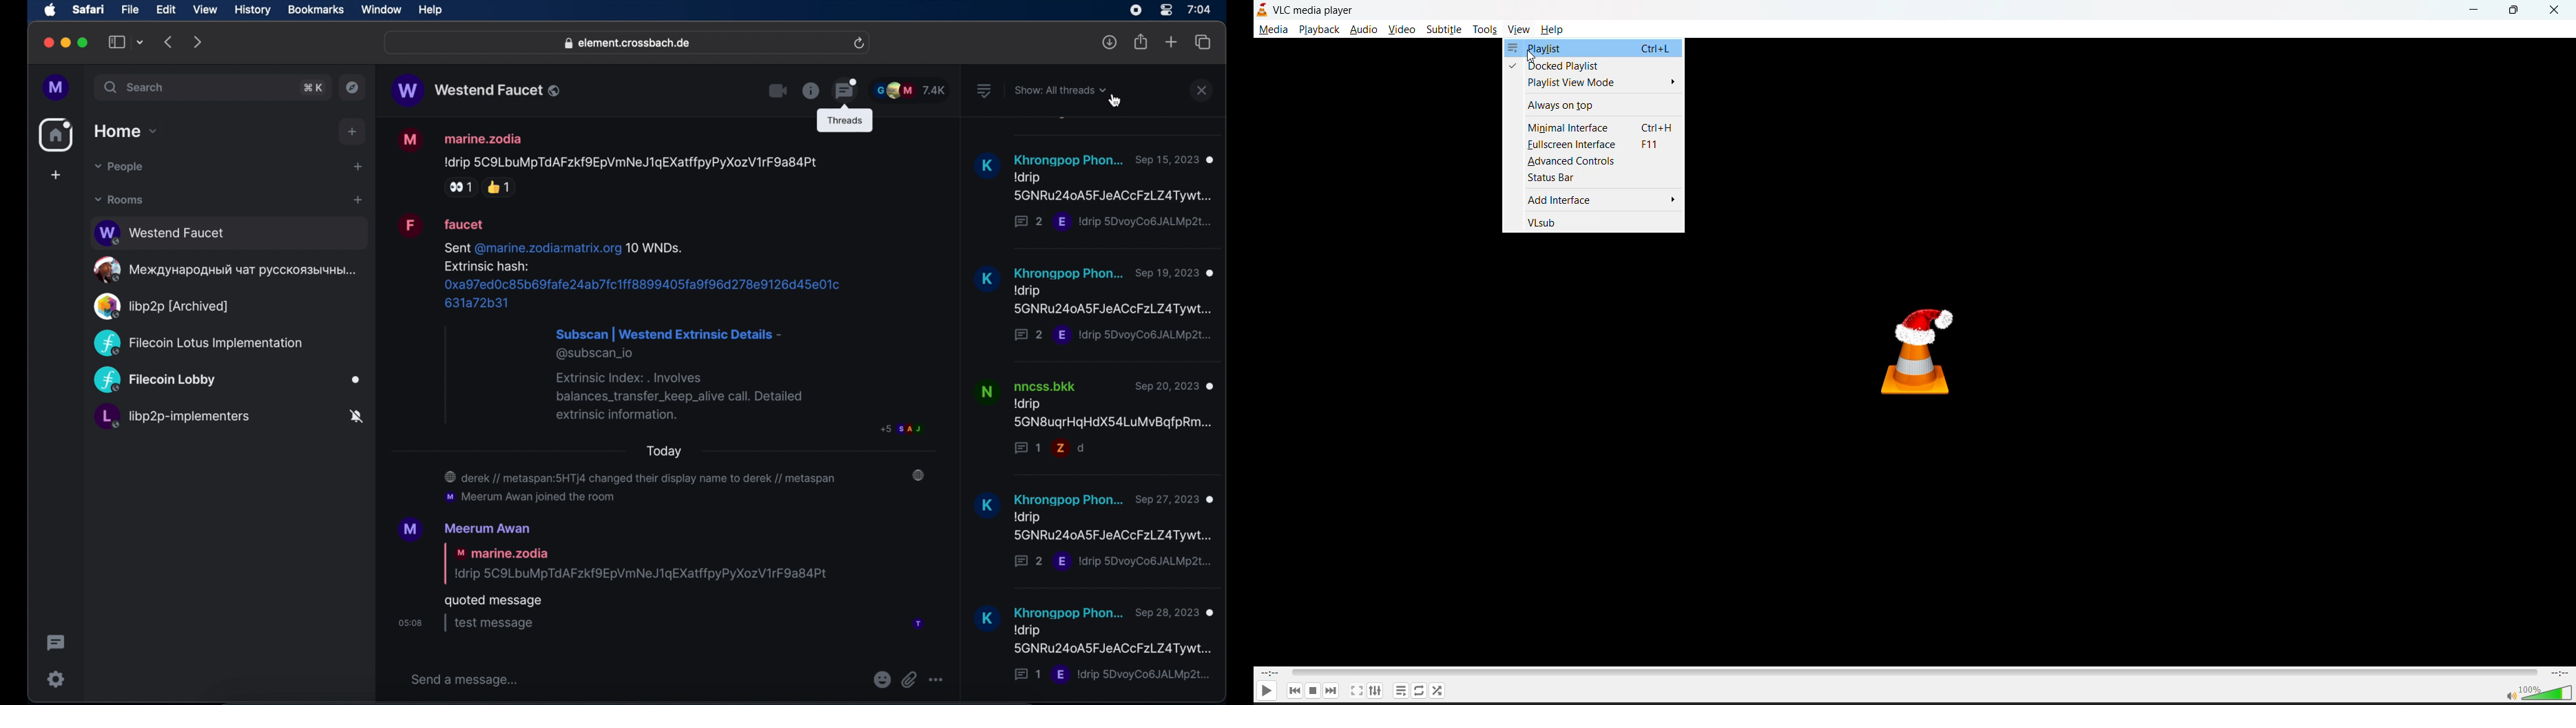  I want to click on K, so click(986, 166).